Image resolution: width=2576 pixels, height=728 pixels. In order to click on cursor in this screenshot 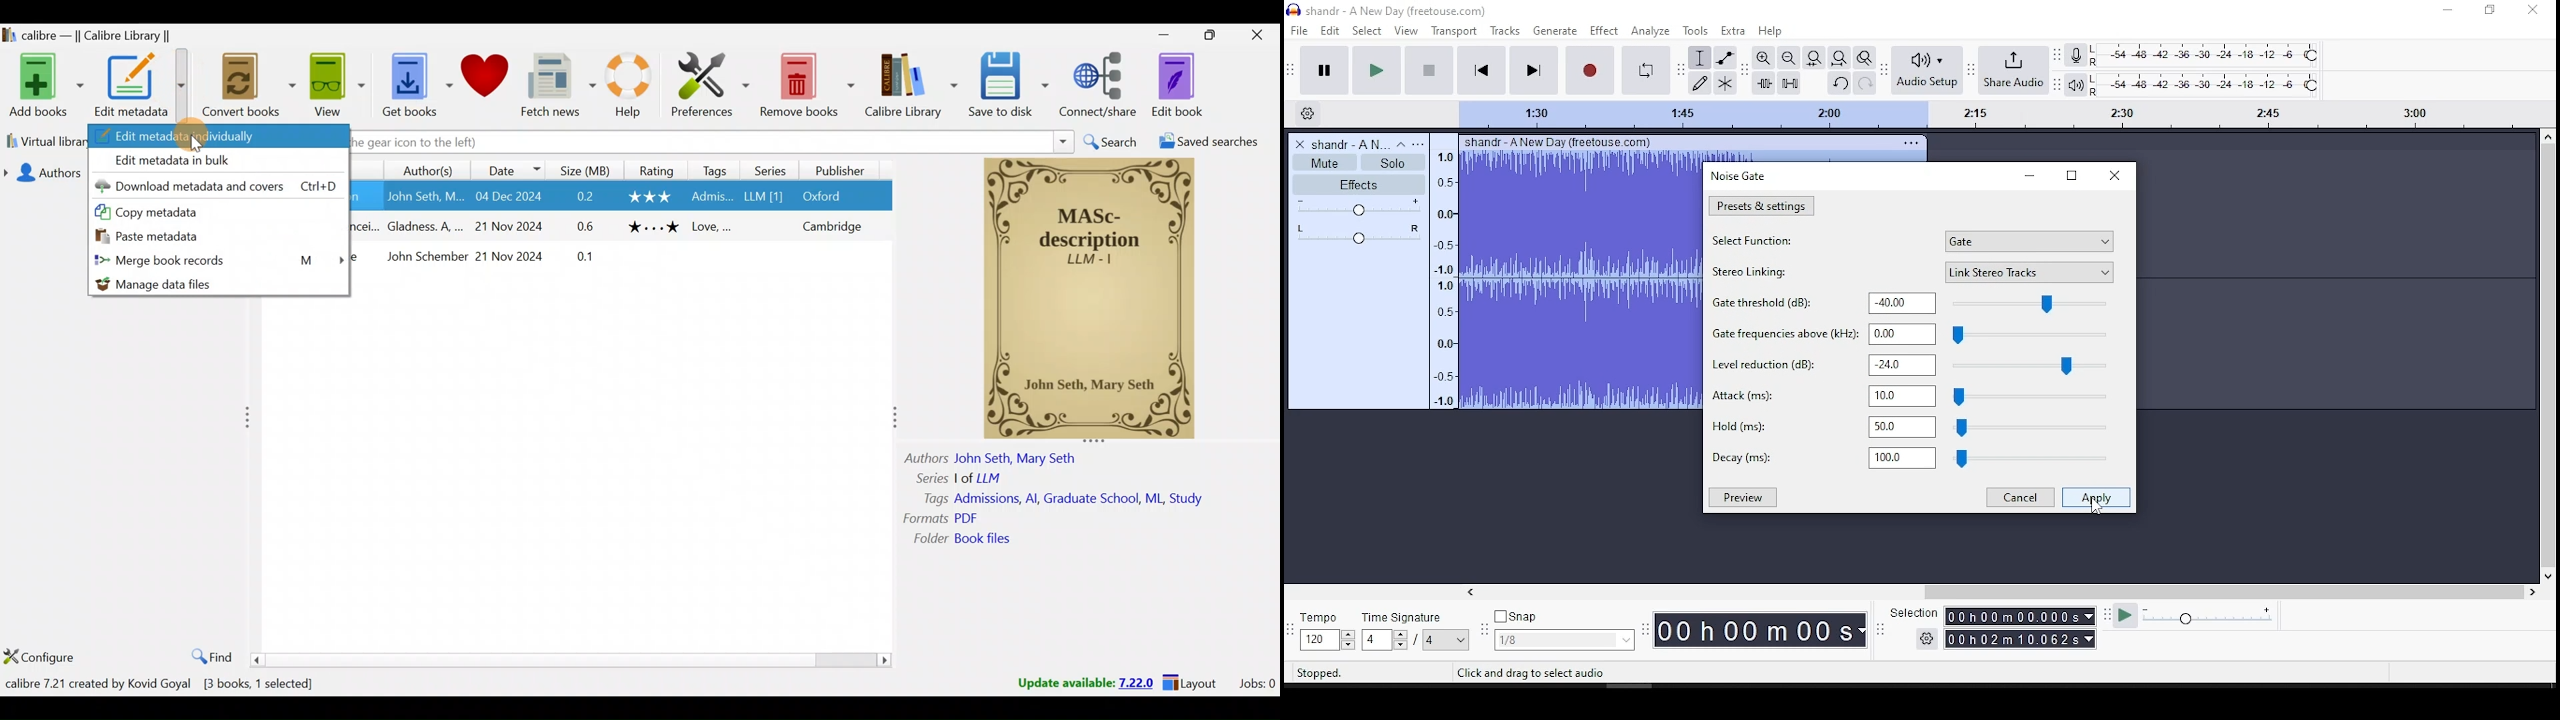, I will do `click(197, 143)`.